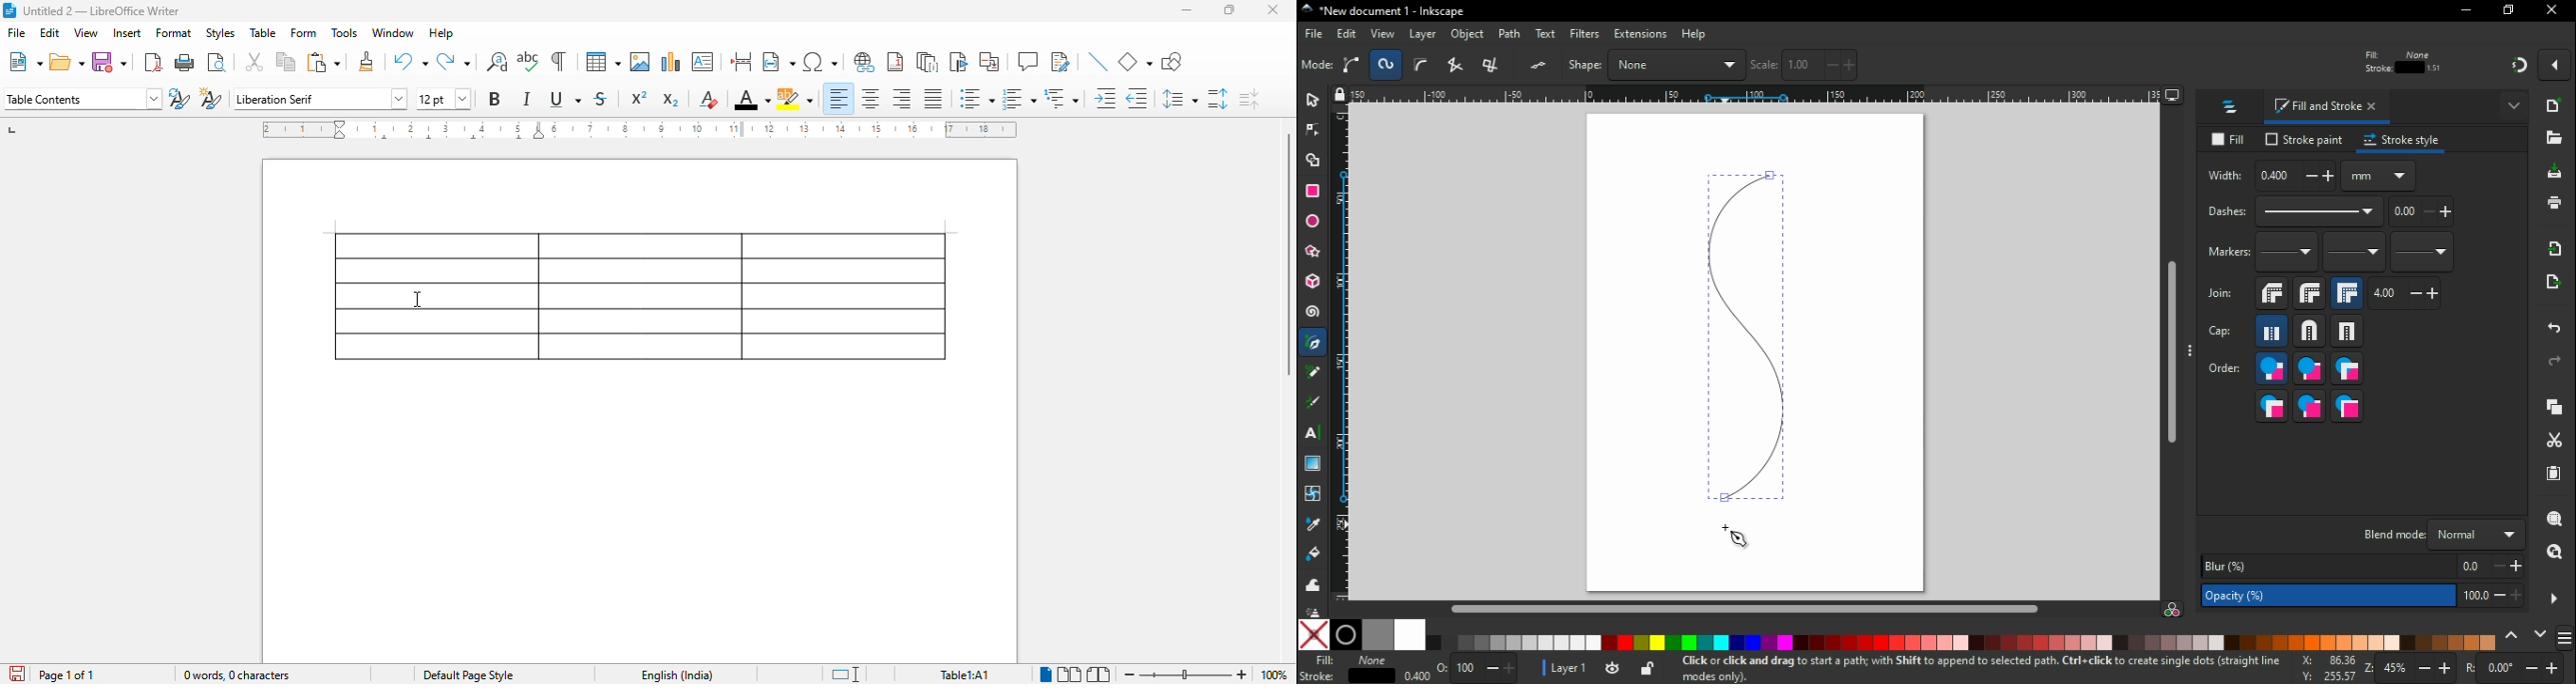 The height and width of the screenshot is (700, 2576). I want to click on stroke and fill details, so click(2402, 61).